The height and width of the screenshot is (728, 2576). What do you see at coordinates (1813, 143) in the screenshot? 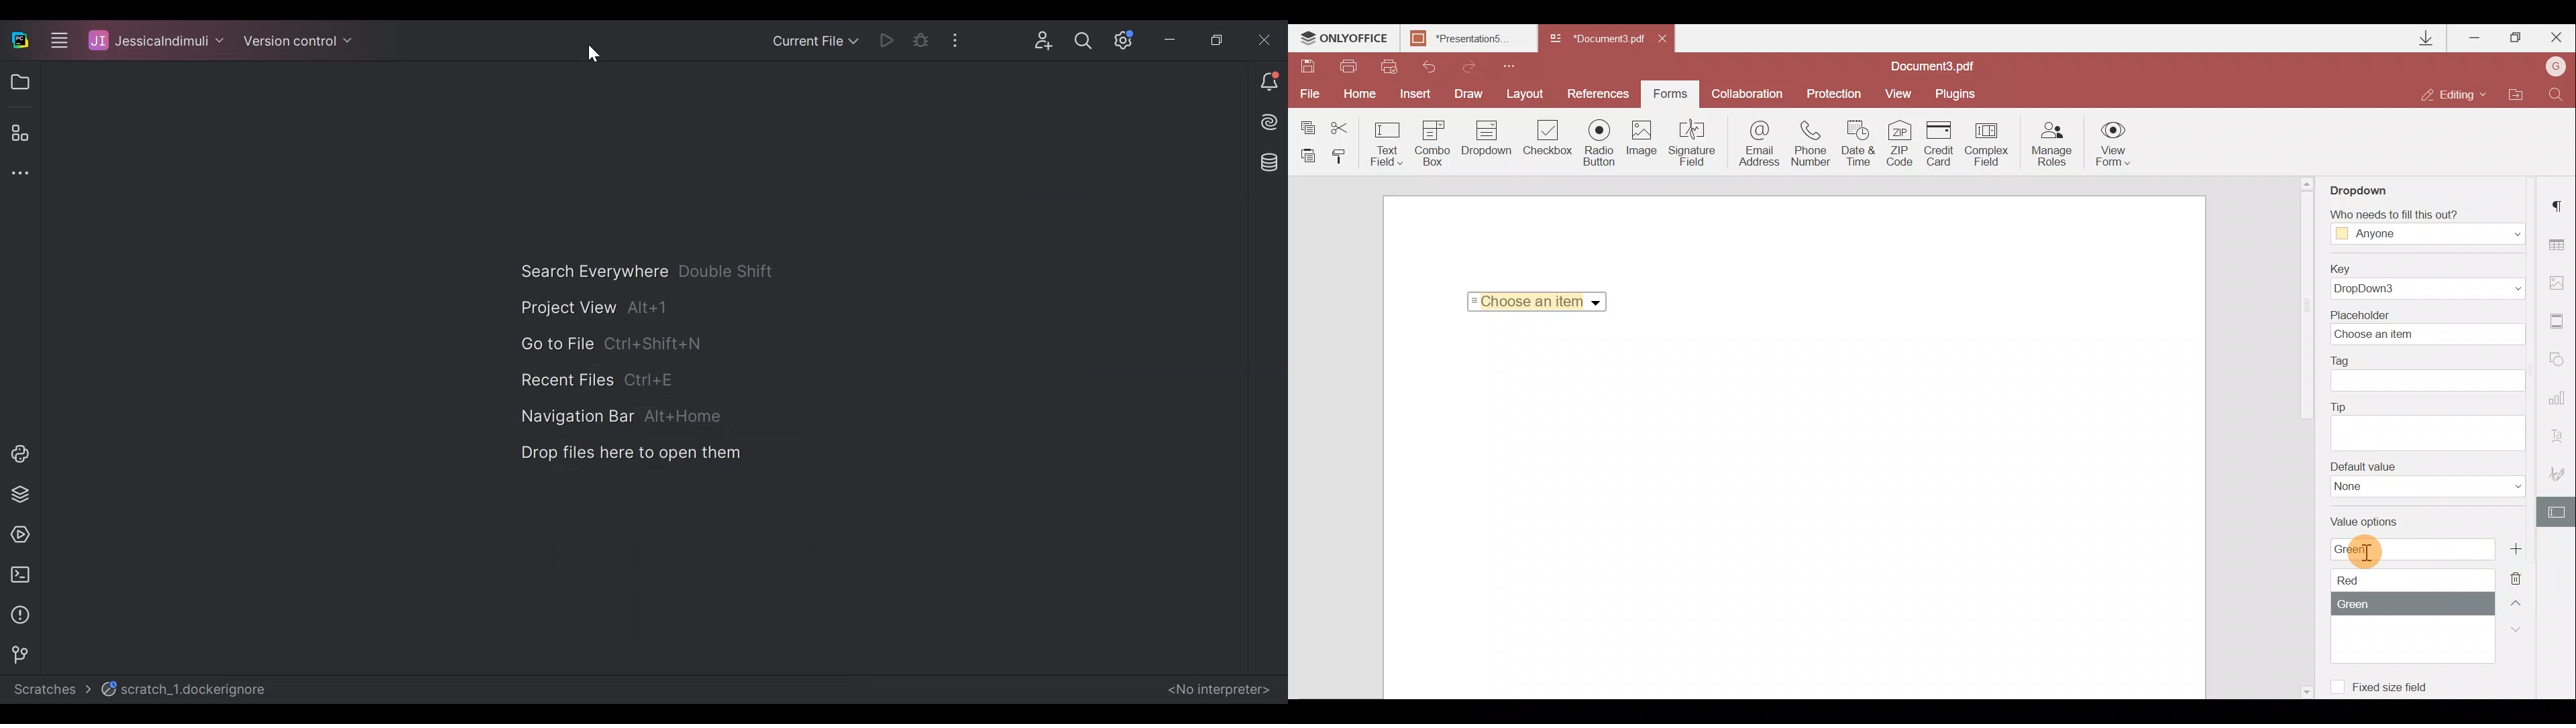
I see `Phone number` at bounding box center [1813, 143].